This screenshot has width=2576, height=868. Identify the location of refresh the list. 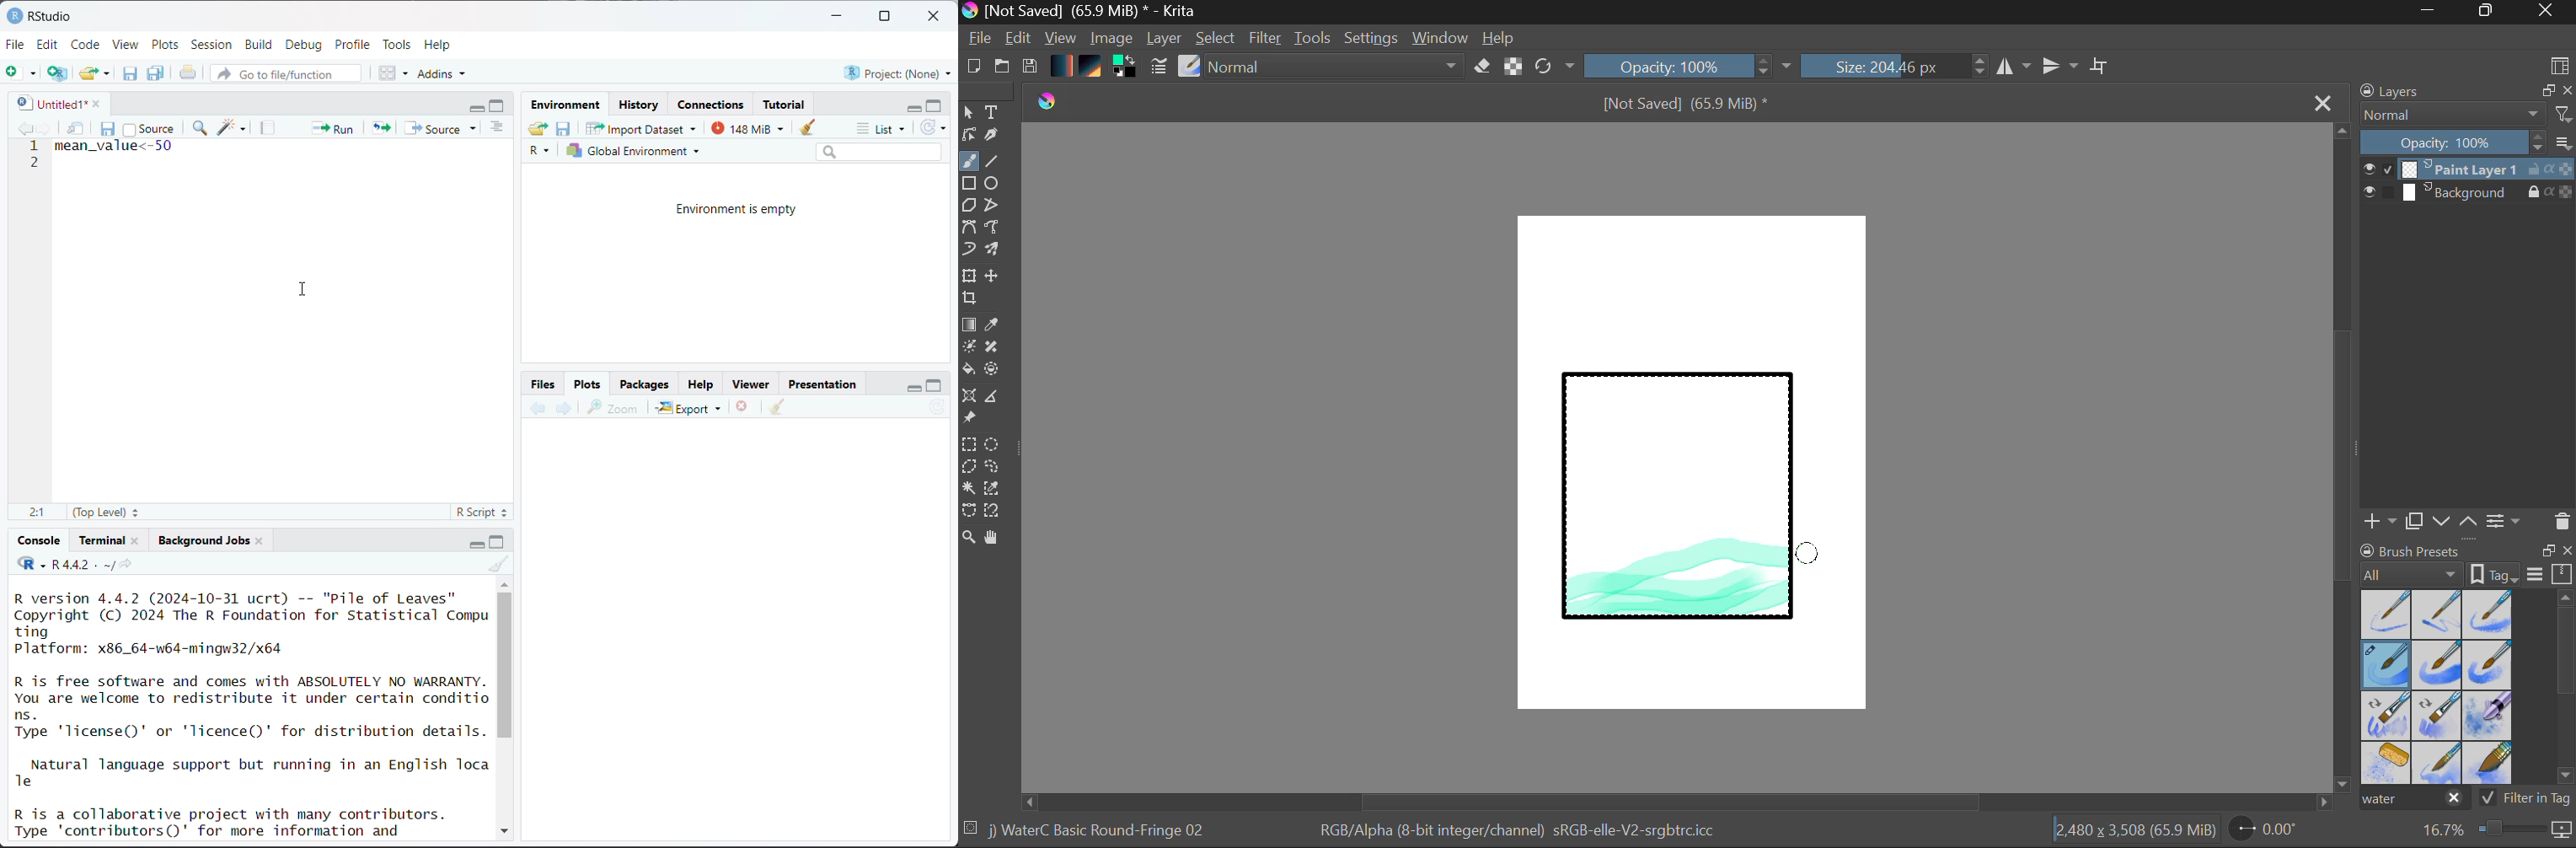
(934, 128).